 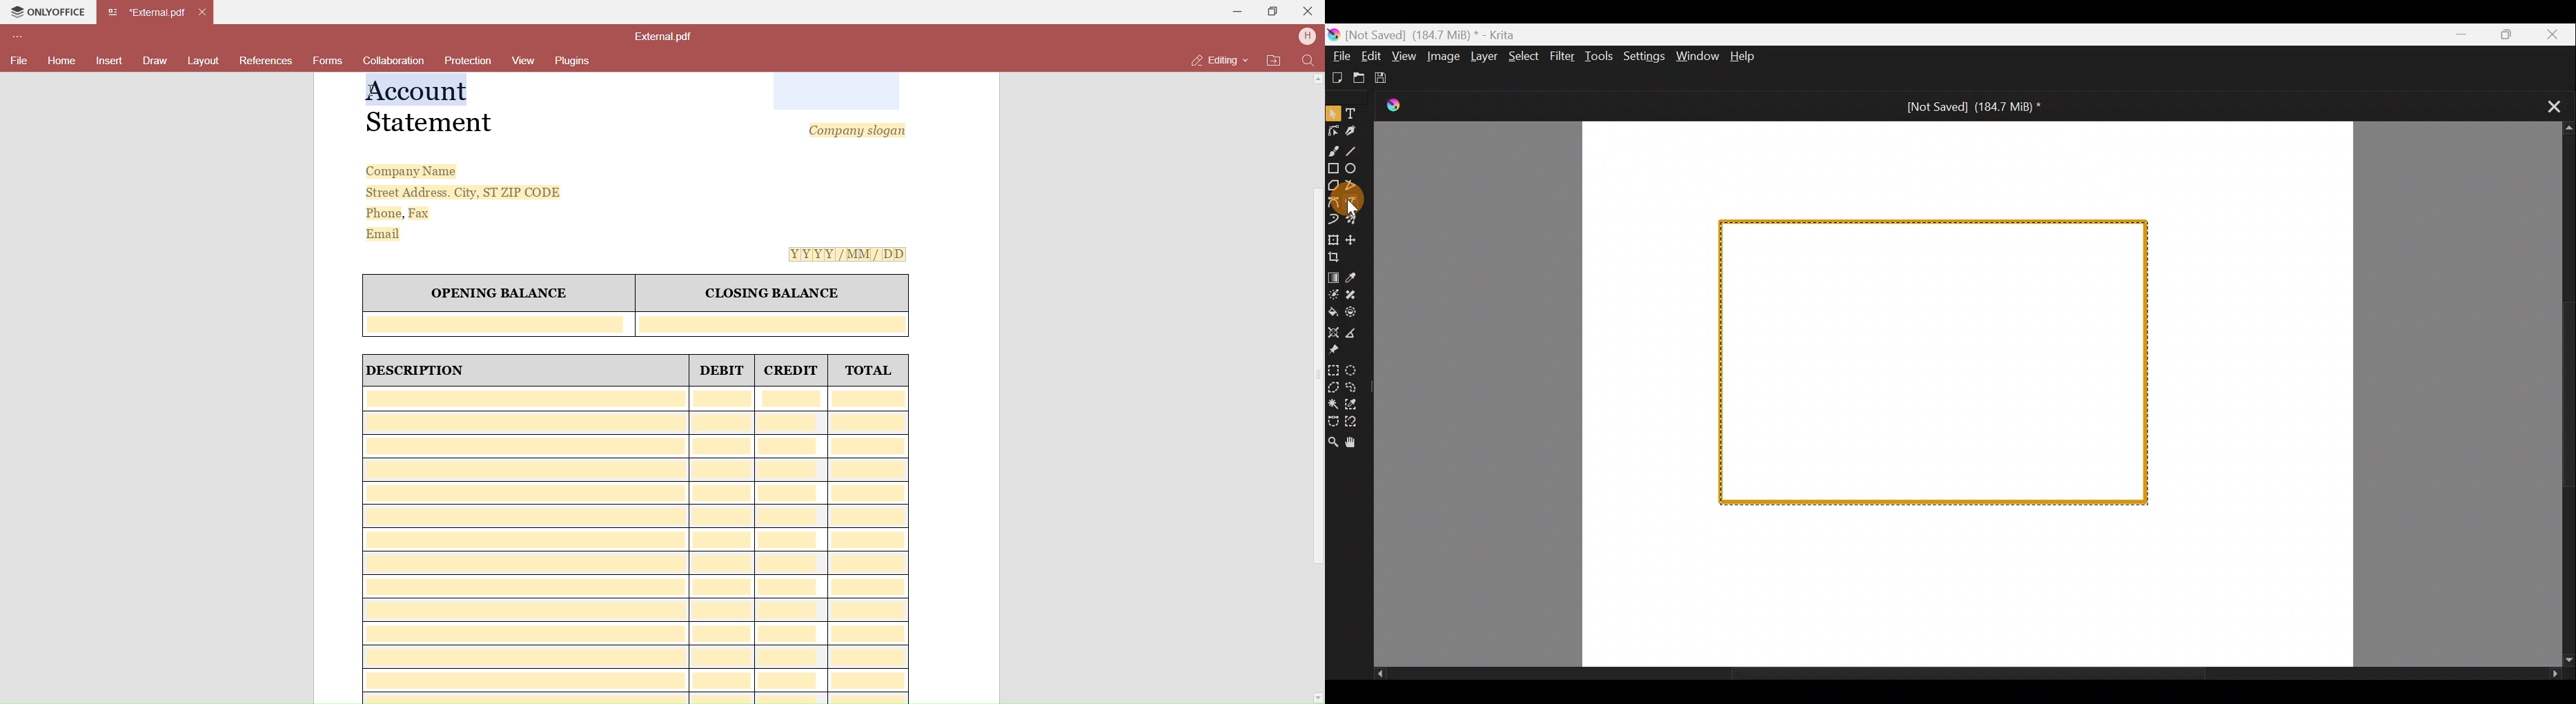 I want to click on Freehand selection tool, so click(x=1359, y=389).